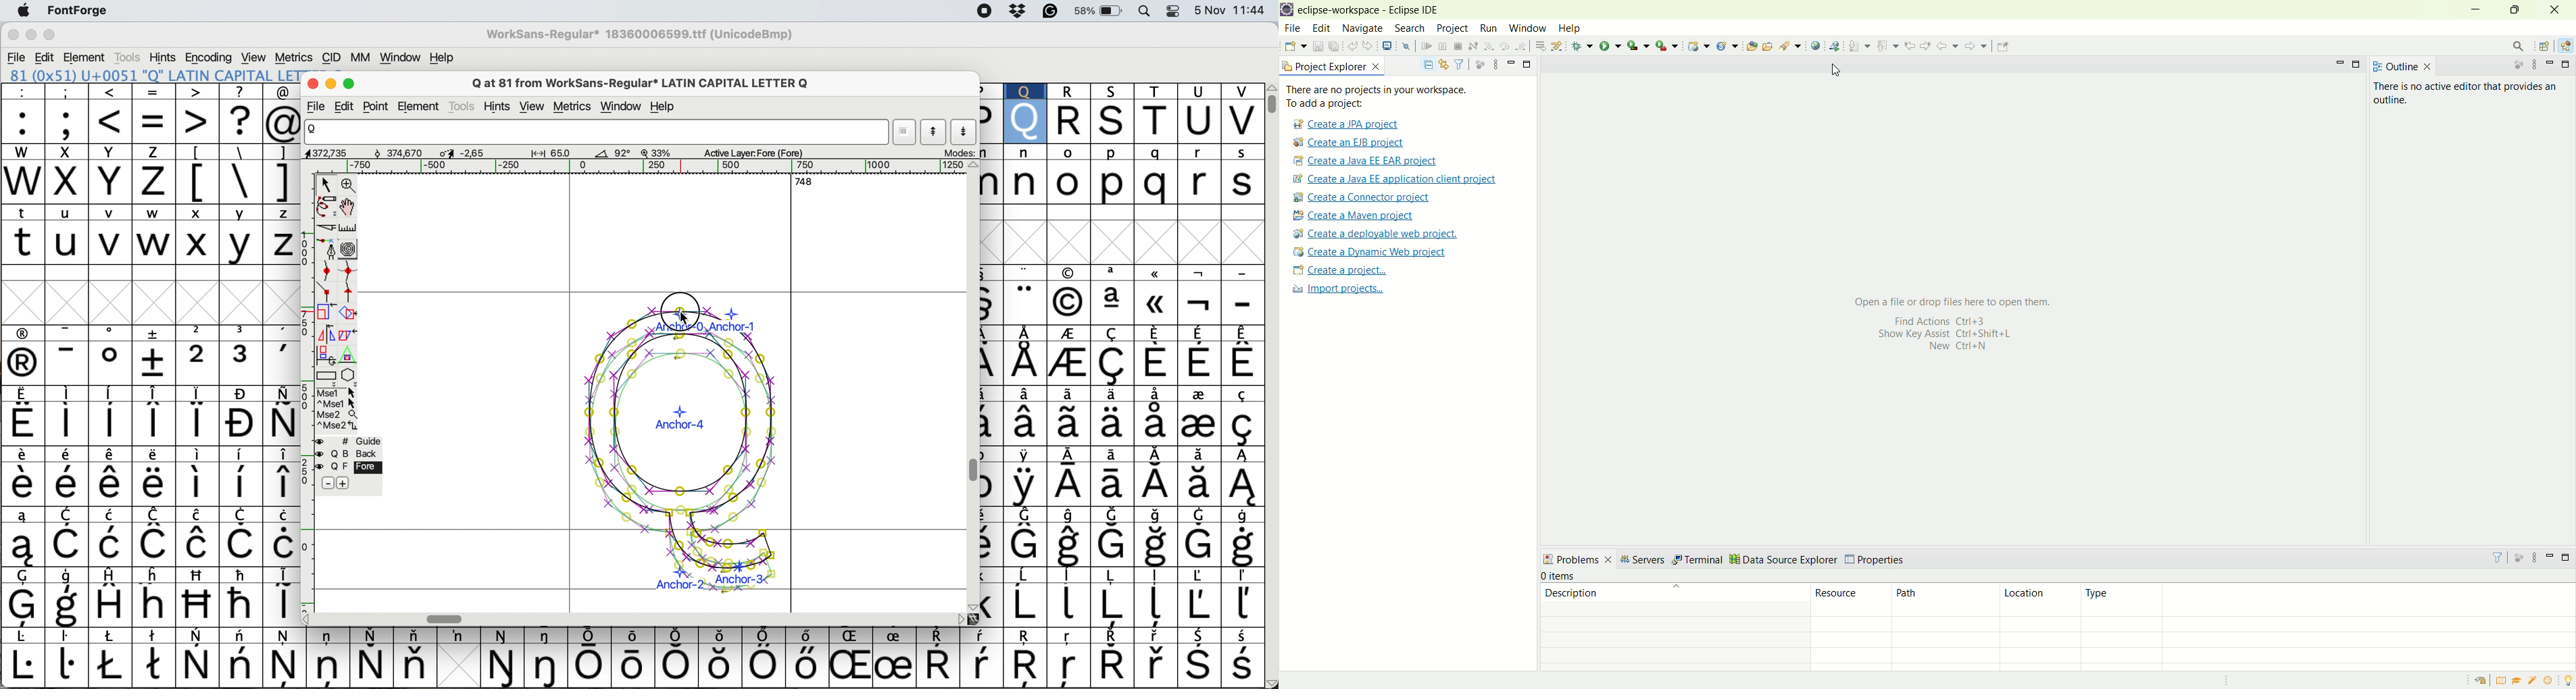  Describe the element at coordinates (1860, 45) in the screenshot. I see `next annotation` at that location.